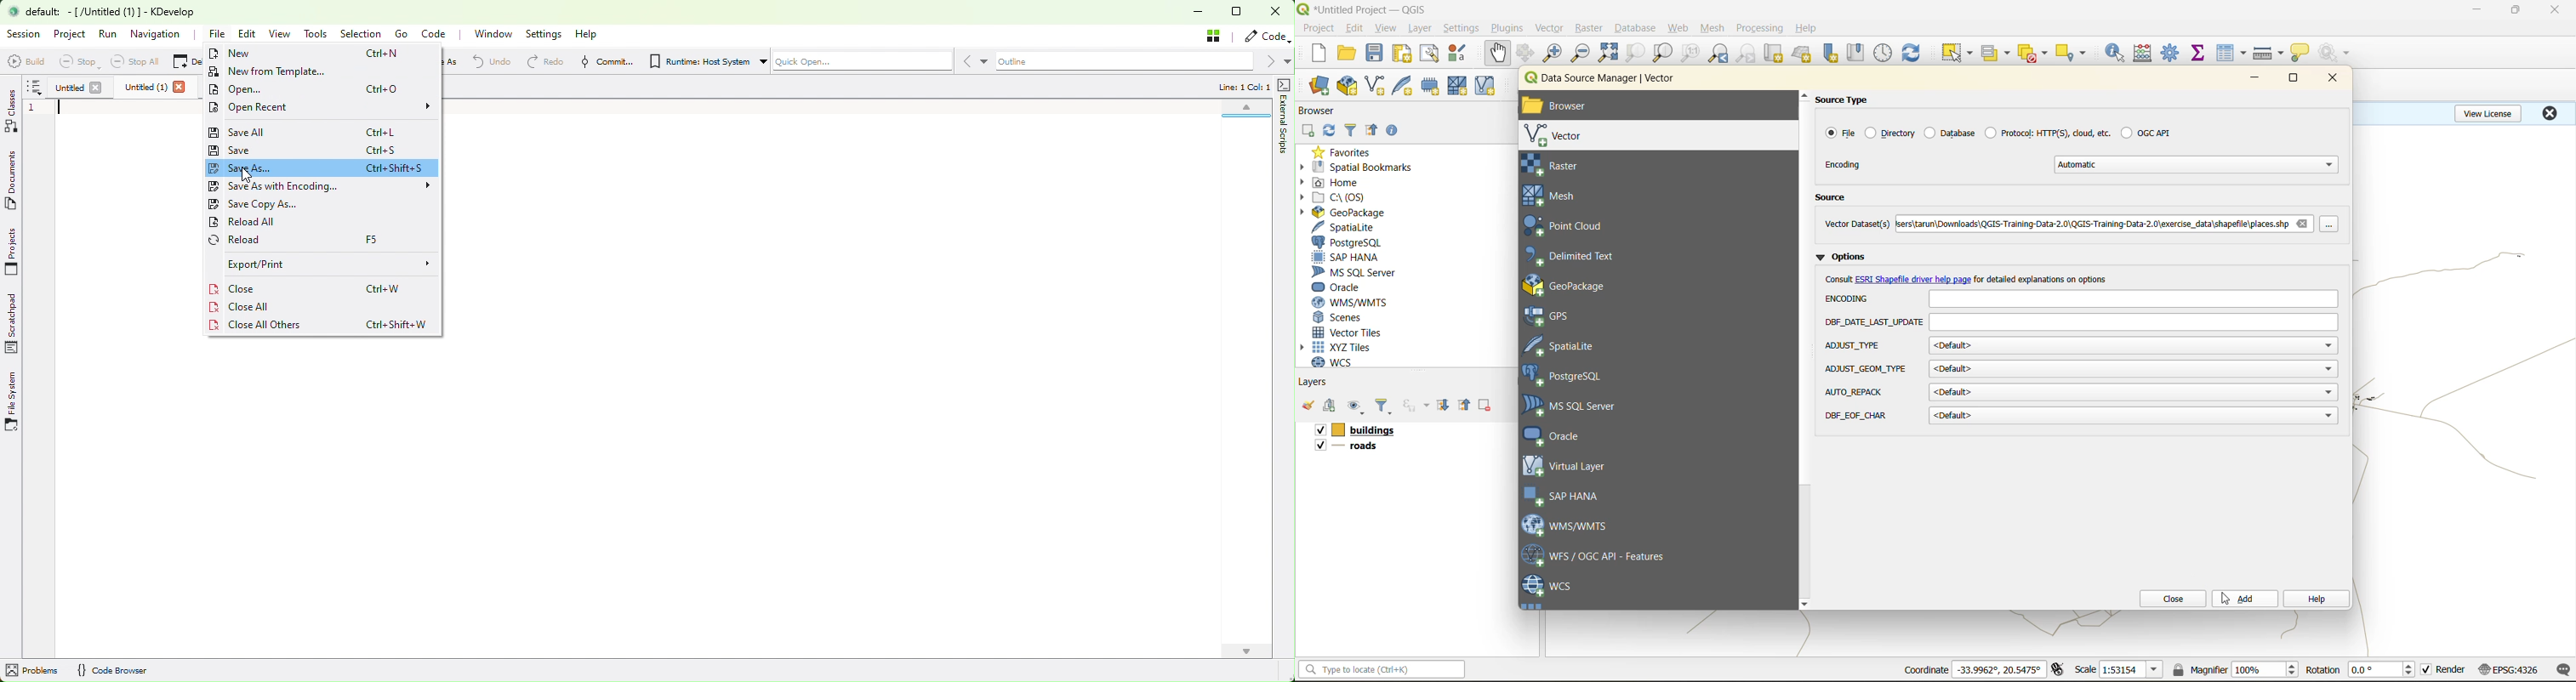 This screenshot has width=2576, height=700. What do you see at coordinates (1319, 86) in the screenshot?
I see `open data source manager` at bounding box center [1319, 86].